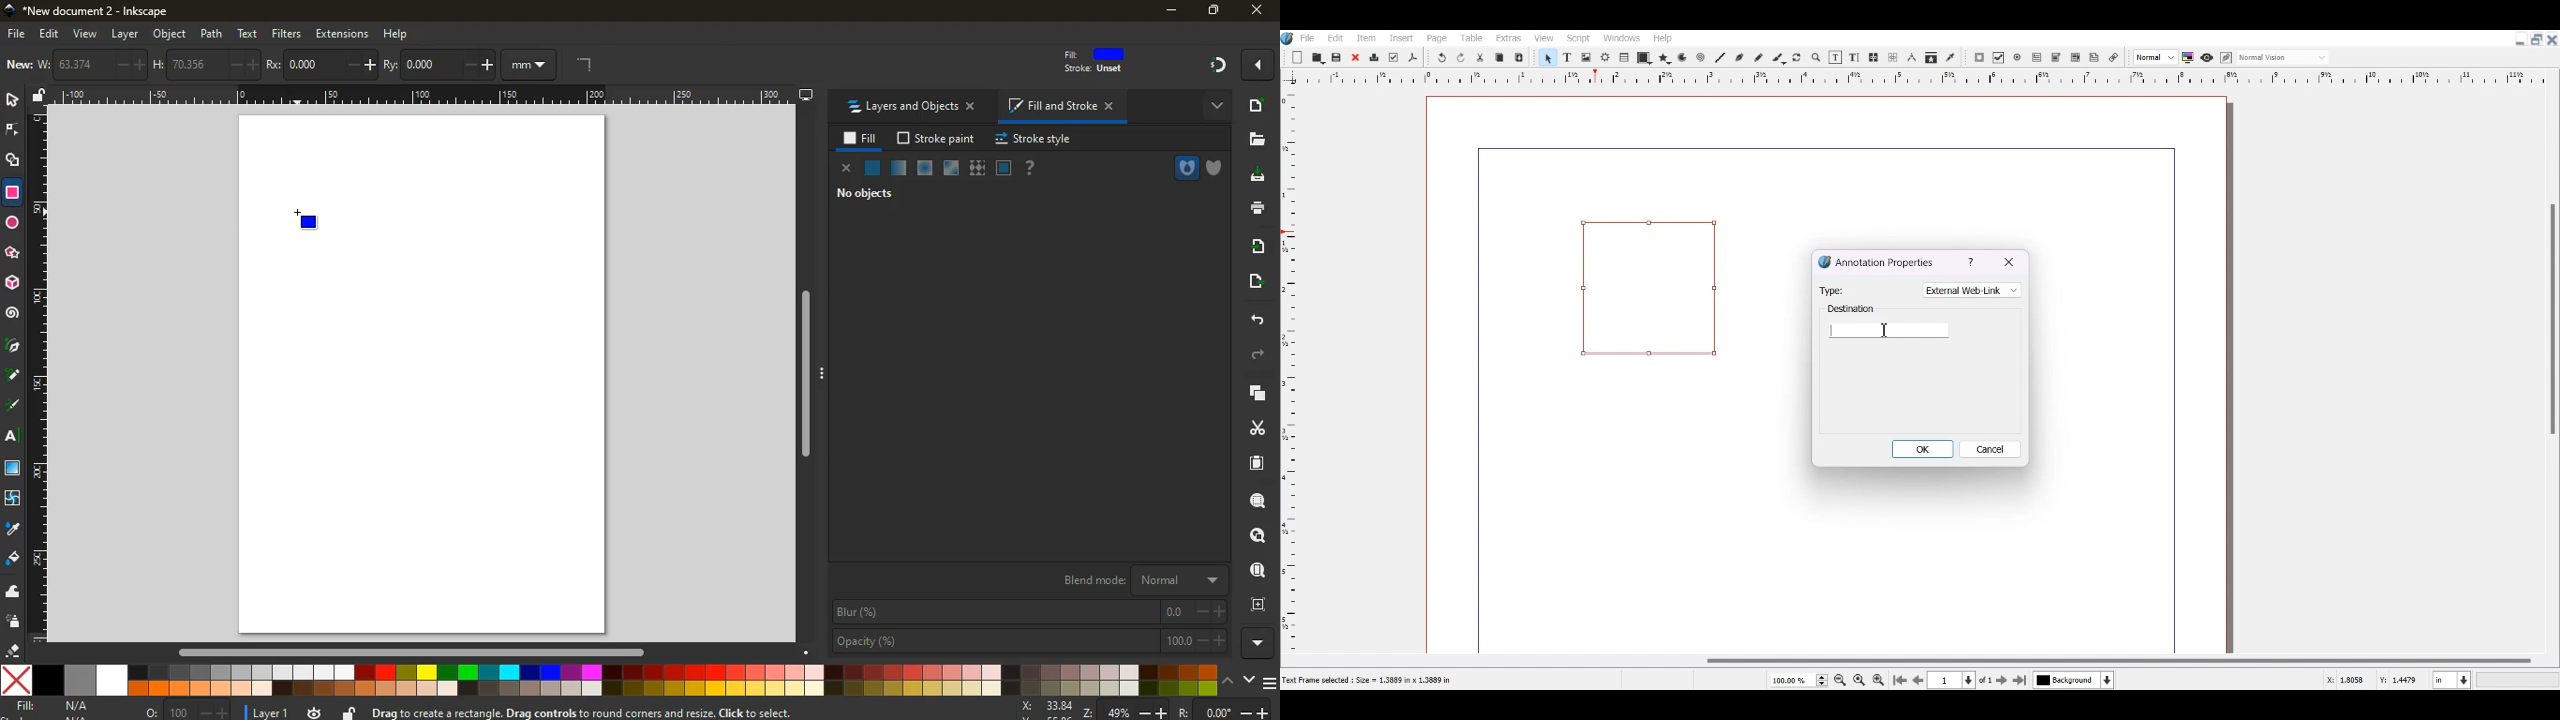  Describe the element at coordinates (1441, 58) in the screenshot. I see `Undo` at that location.